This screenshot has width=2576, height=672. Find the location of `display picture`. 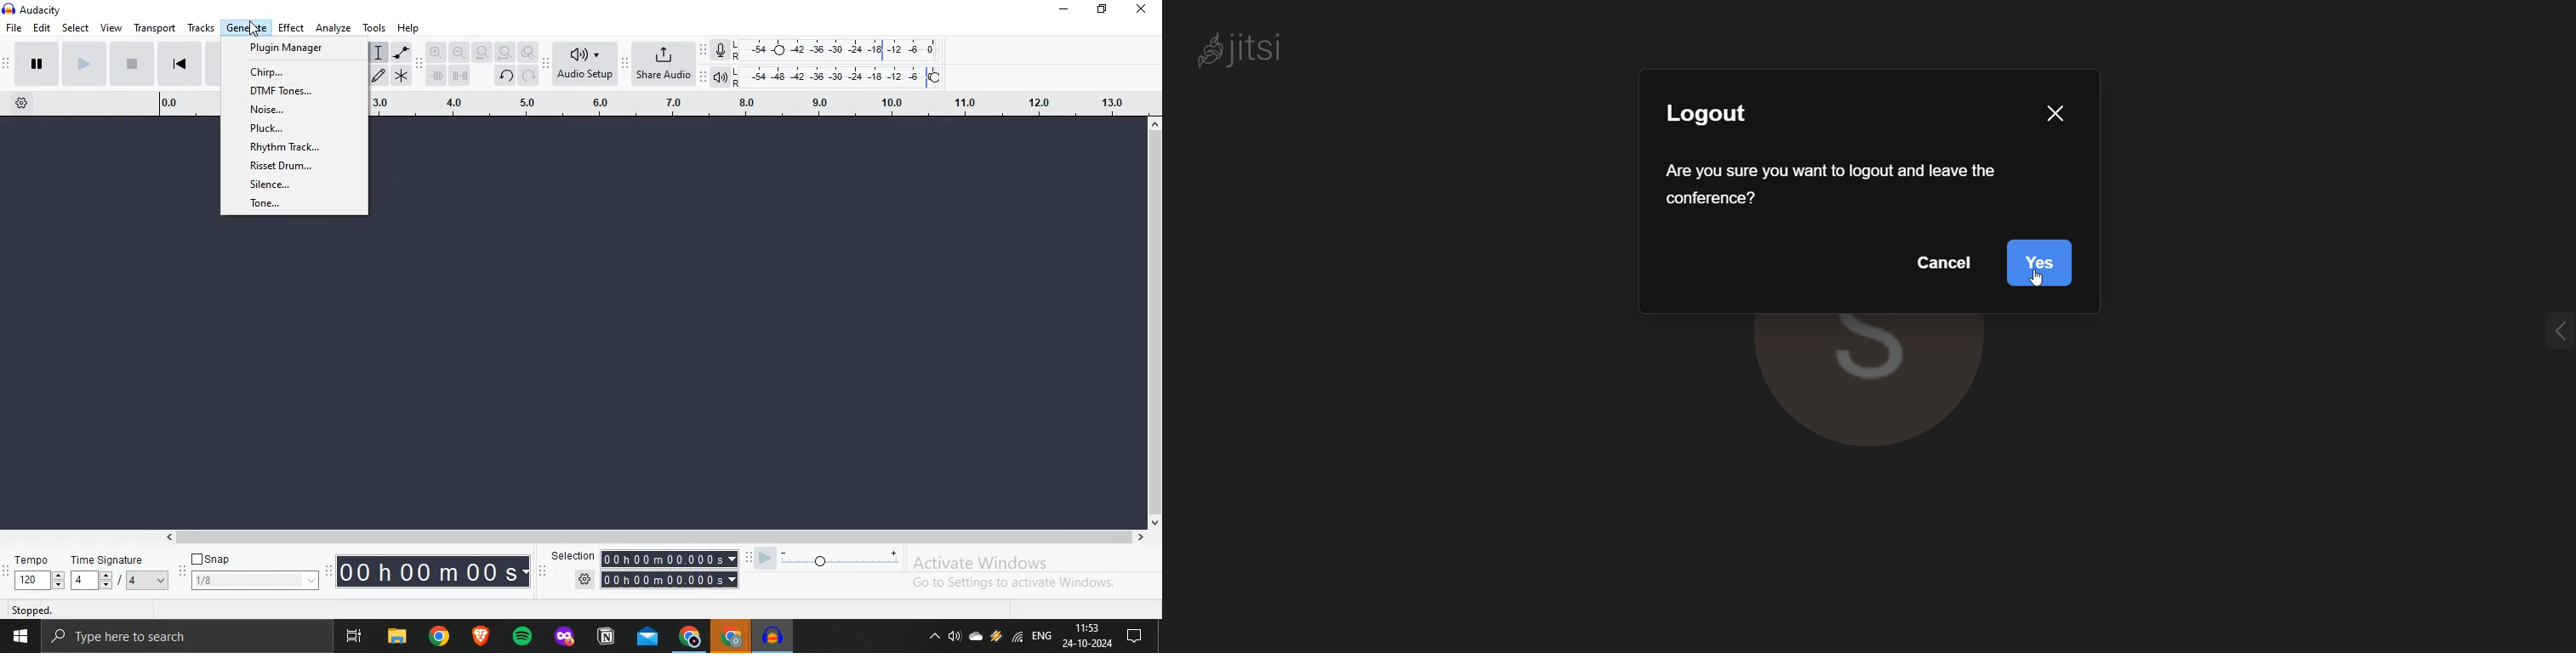

display picture is located at coordinates (1866, 384).